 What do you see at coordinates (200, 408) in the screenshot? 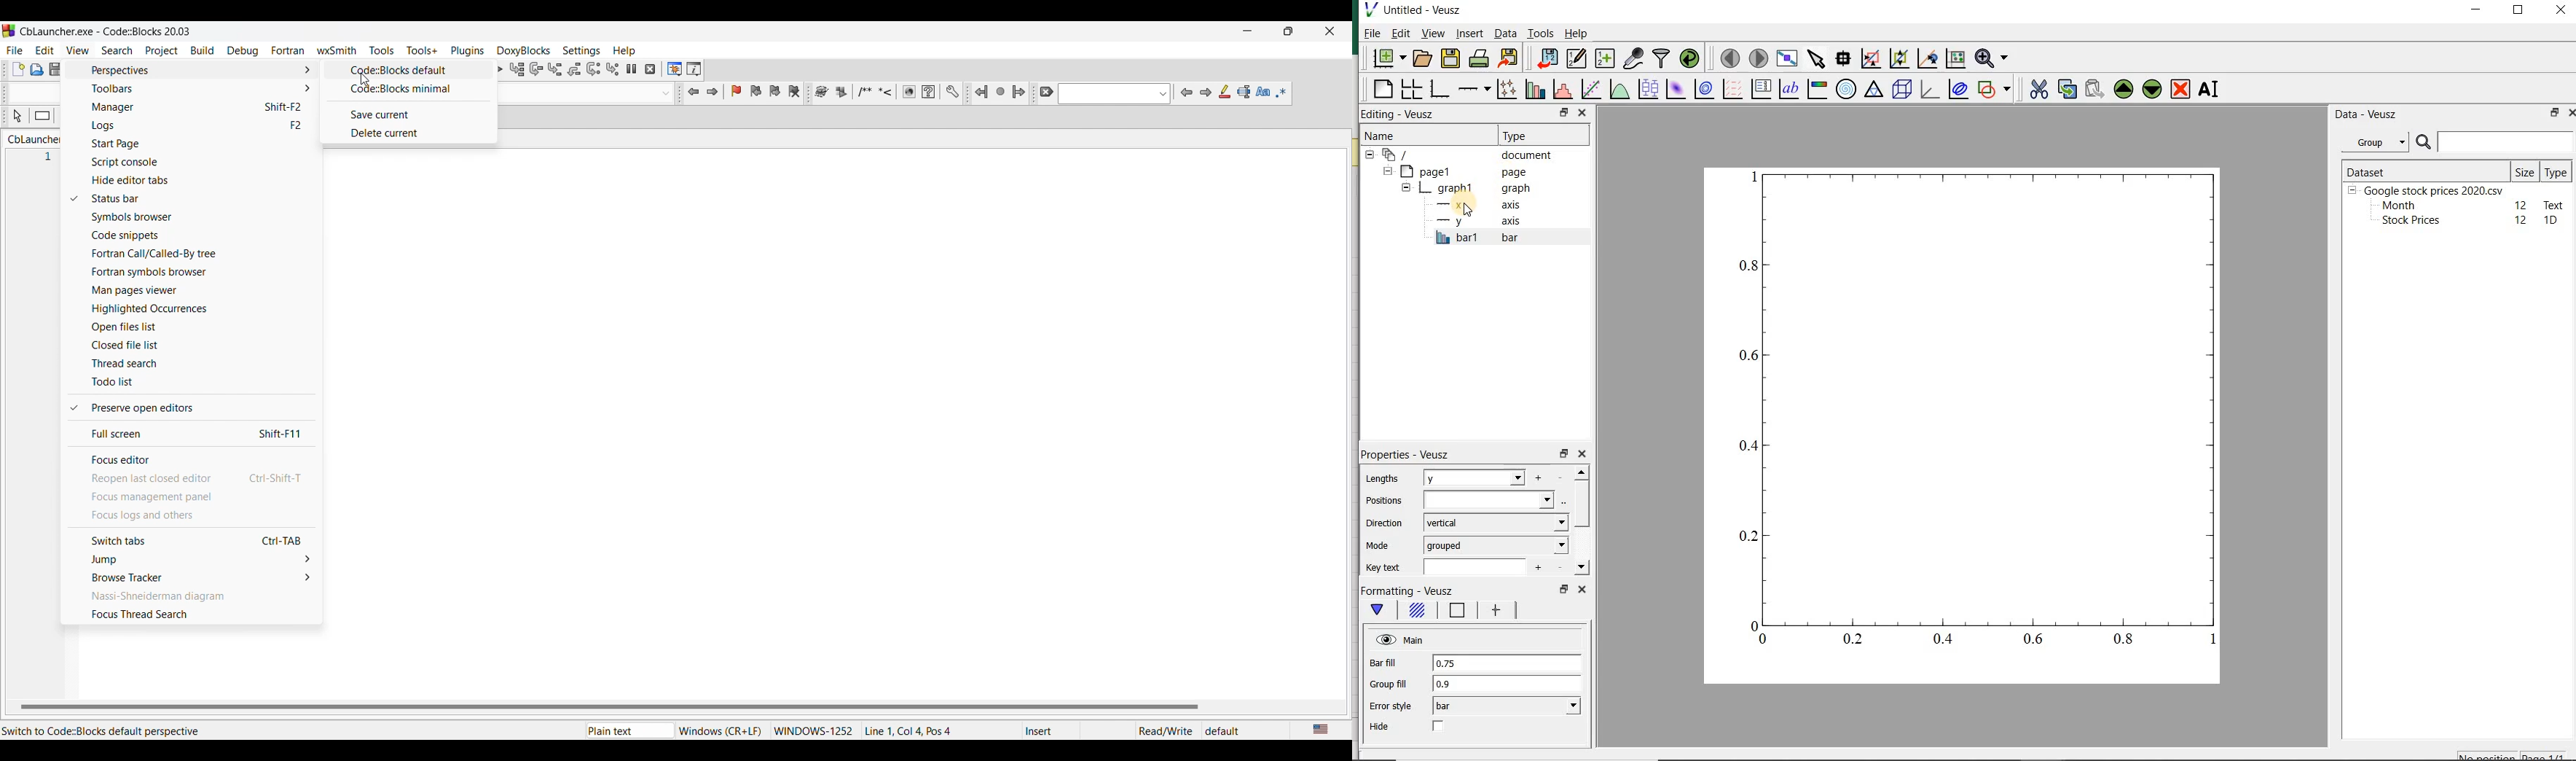
I see `Preserve open editors` at bounding box center [200, 408].